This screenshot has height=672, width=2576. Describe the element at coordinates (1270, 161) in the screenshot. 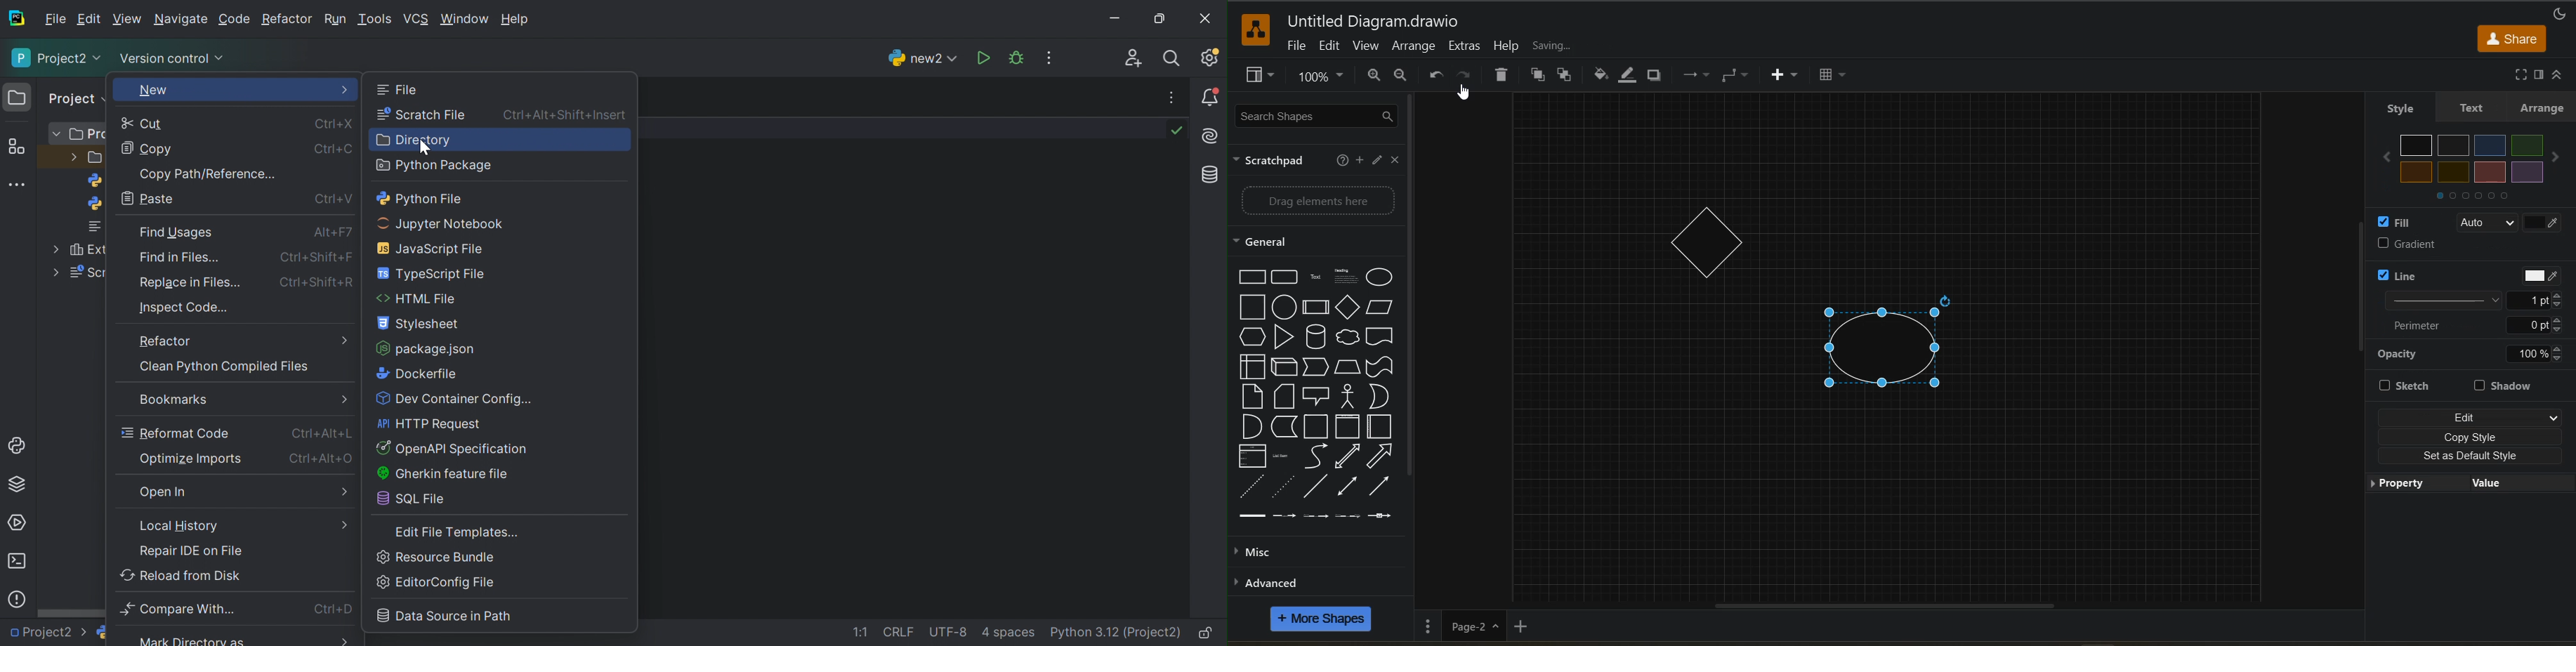

I see `scratchpad` at that location.